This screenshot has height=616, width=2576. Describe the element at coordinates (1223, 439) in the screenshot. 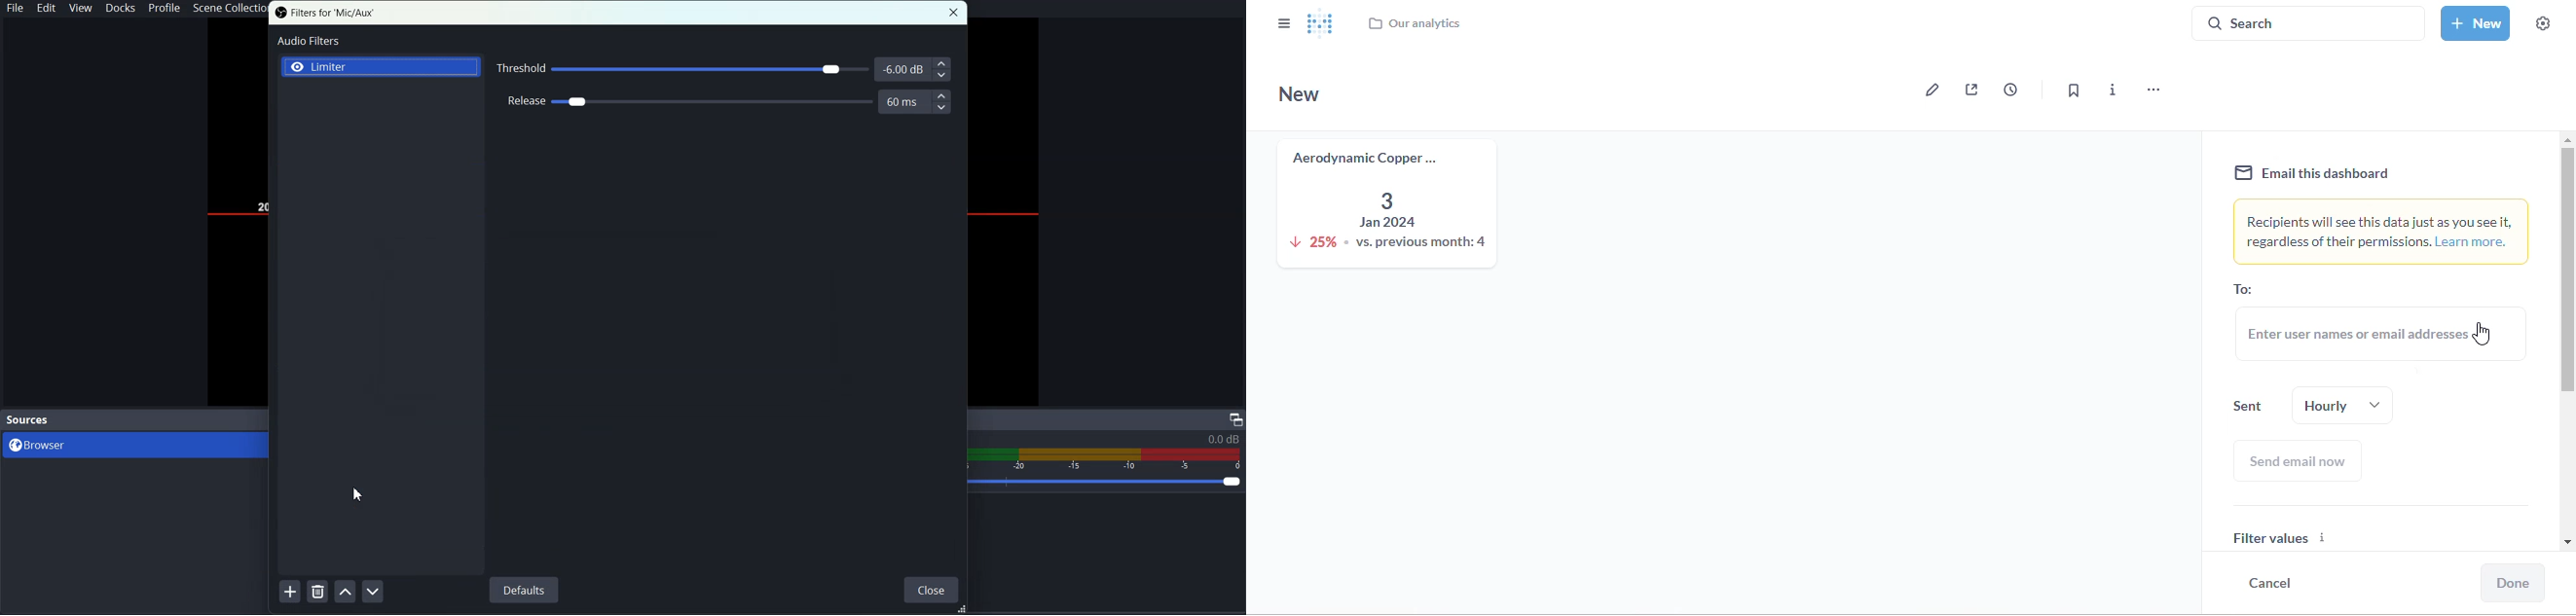

I see `0.0 db` at that location.